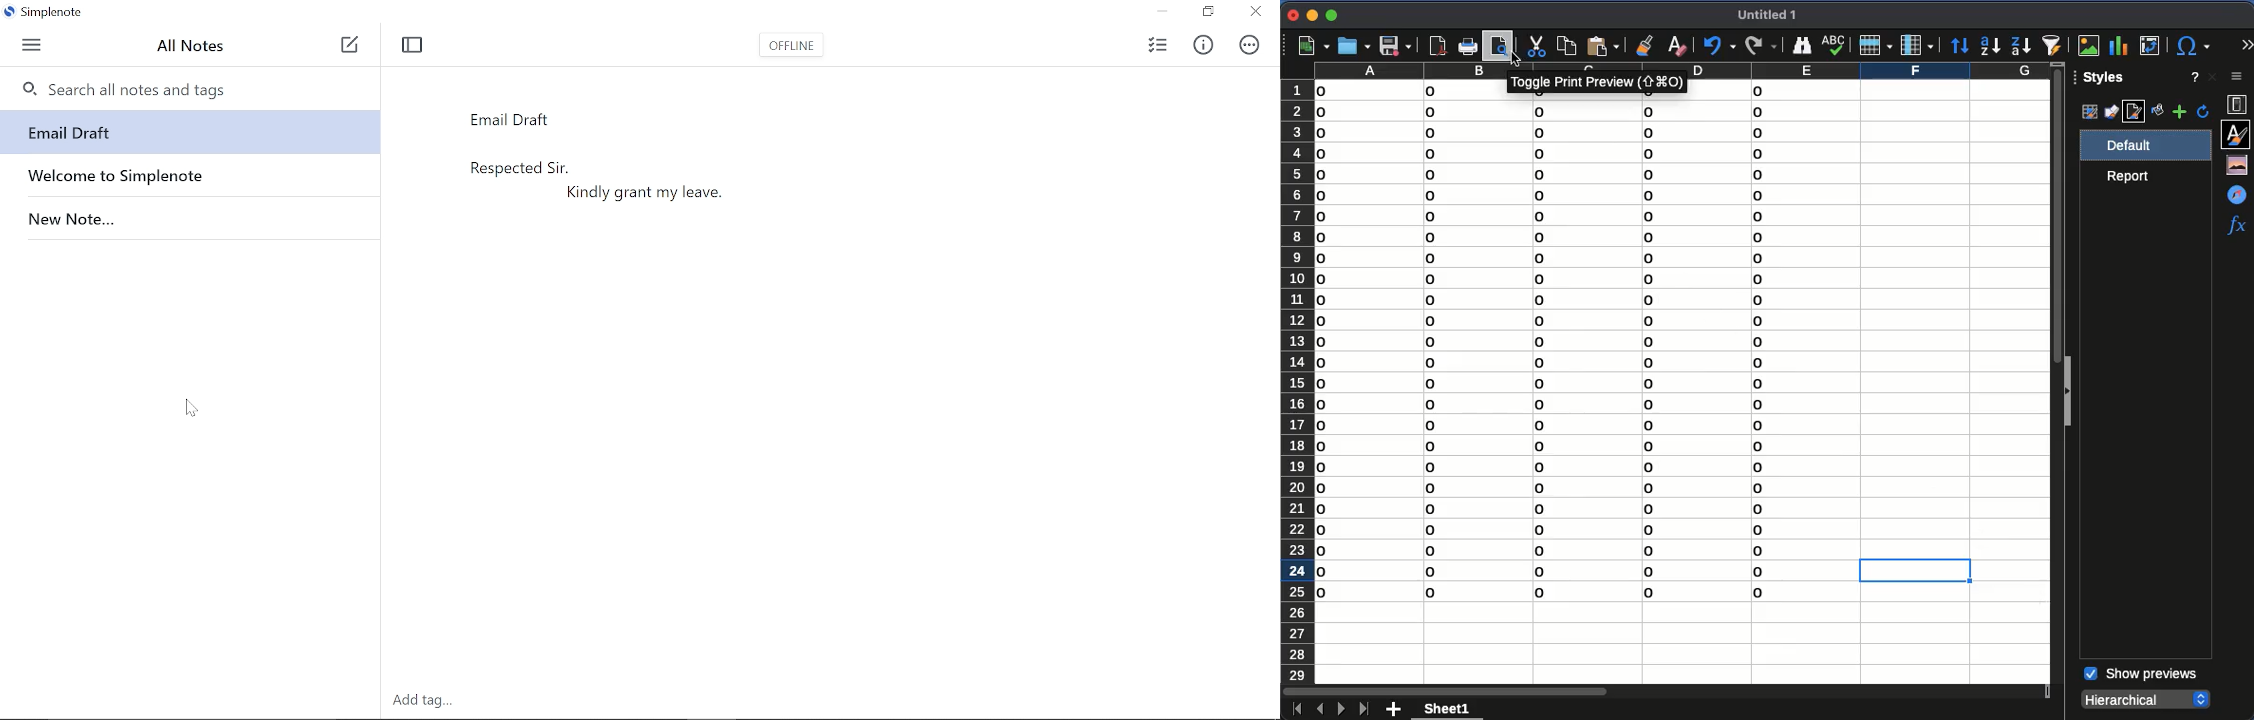 The width and height of the screenshot is (2268, 728). I want to click on add, so click(1395, 710).